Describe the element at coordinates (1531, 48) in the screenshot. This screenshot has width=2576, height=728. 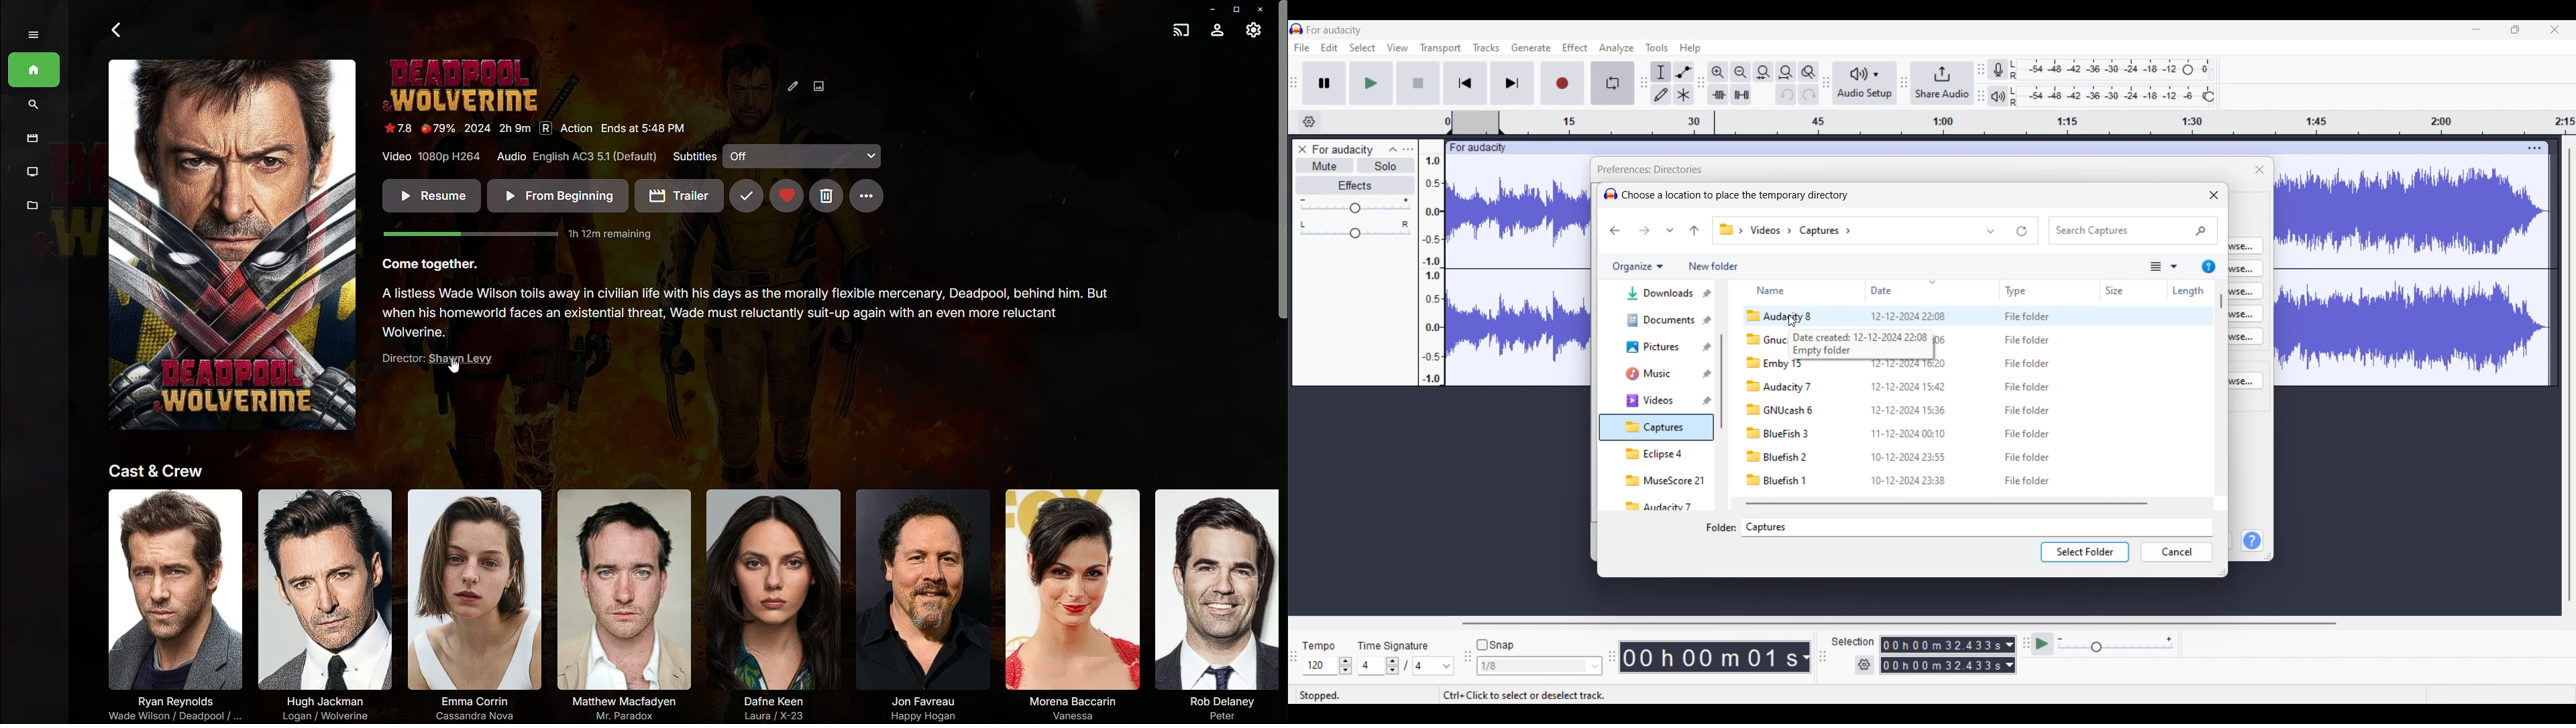
I see `Generate menu` at that location.